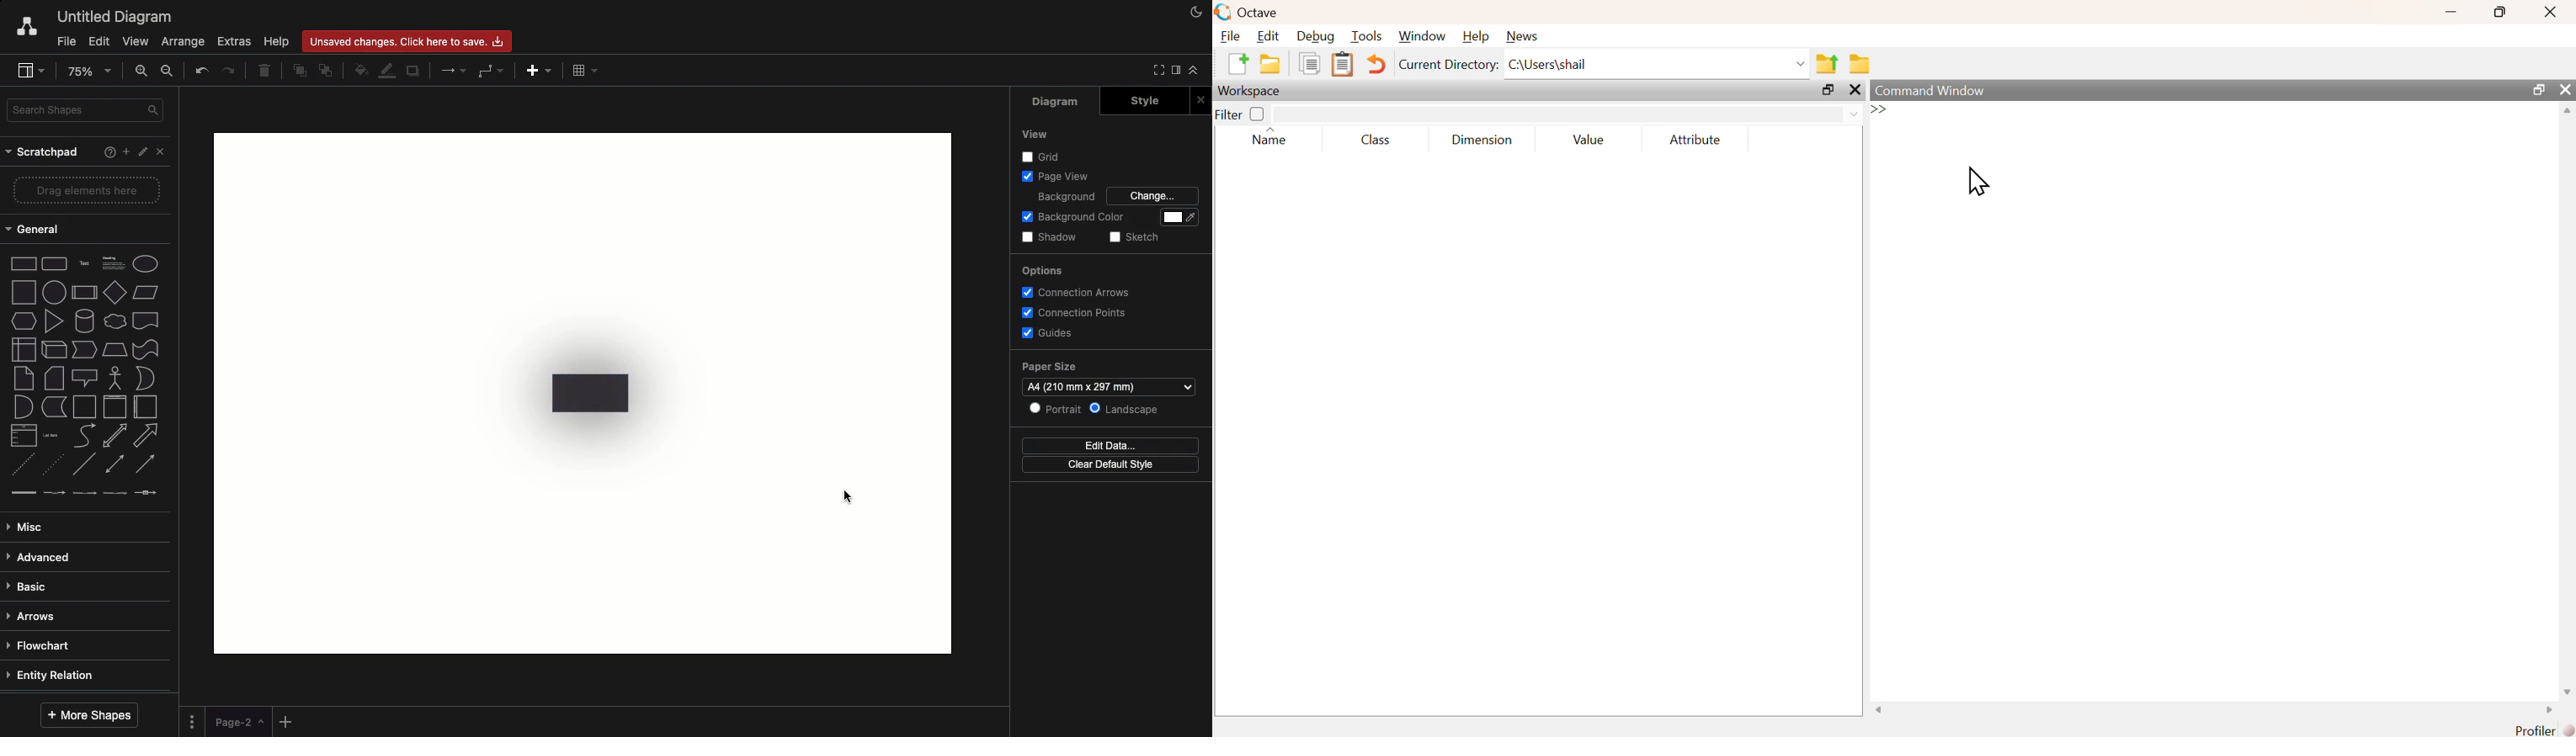 The height and width of the screenshot is (756, 2576). What do you see at coordinates (98, 42) in the screenshot?
I see `Edit` at bounding box center [98, 42].